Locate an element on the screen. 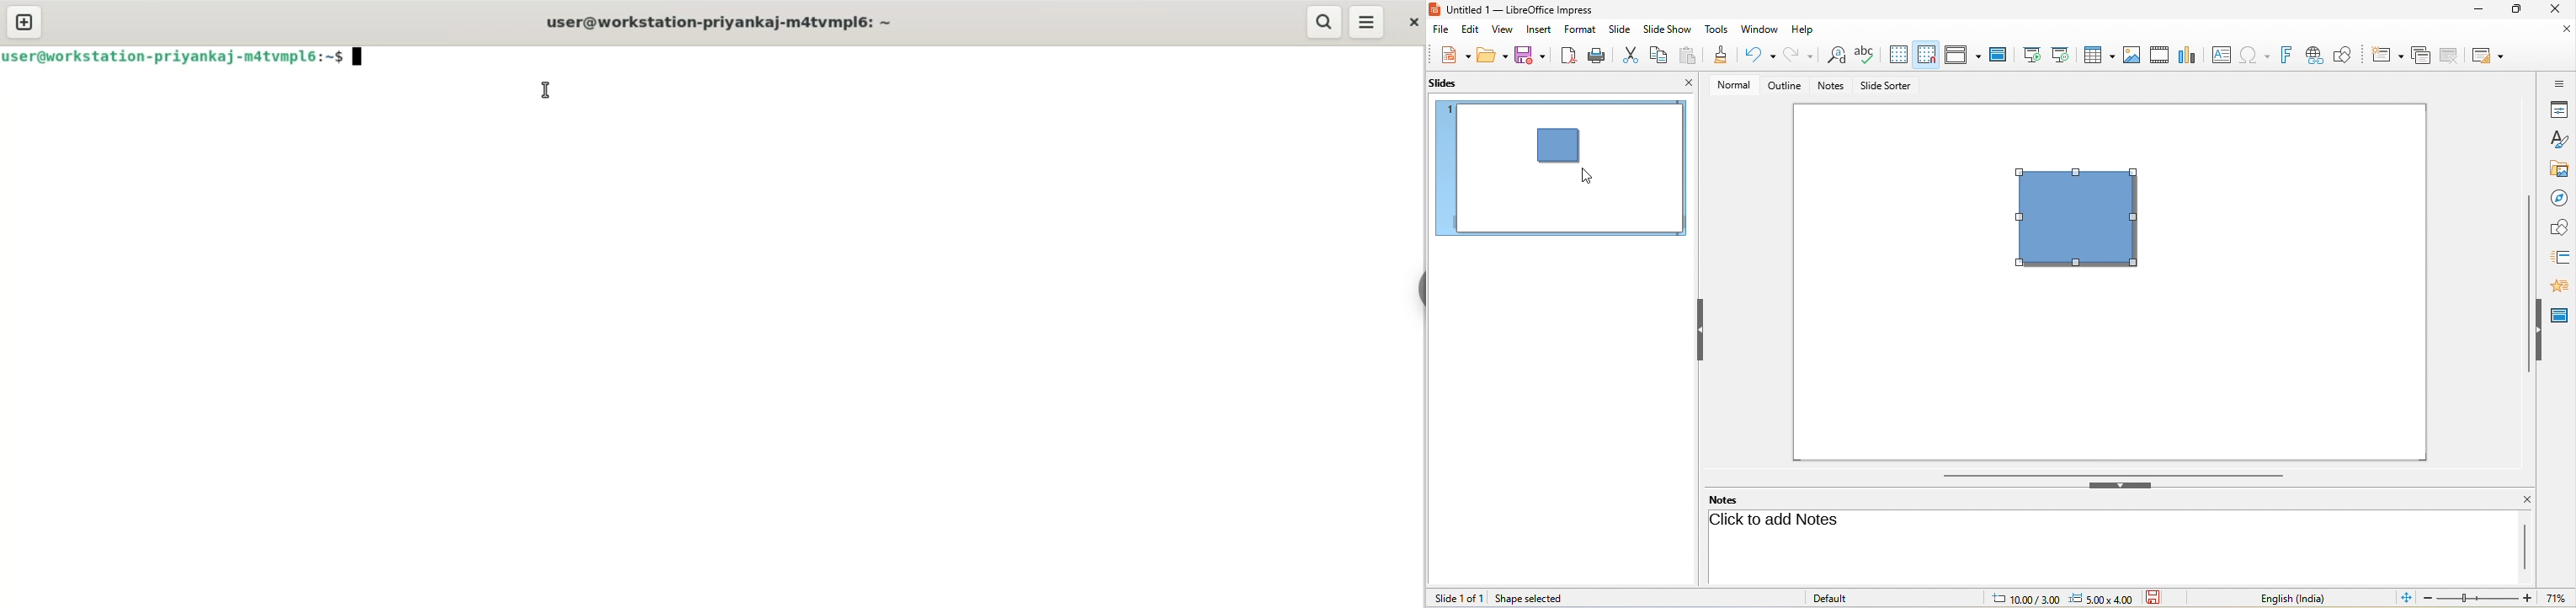  gallery is located at coordinates (2556, 167).